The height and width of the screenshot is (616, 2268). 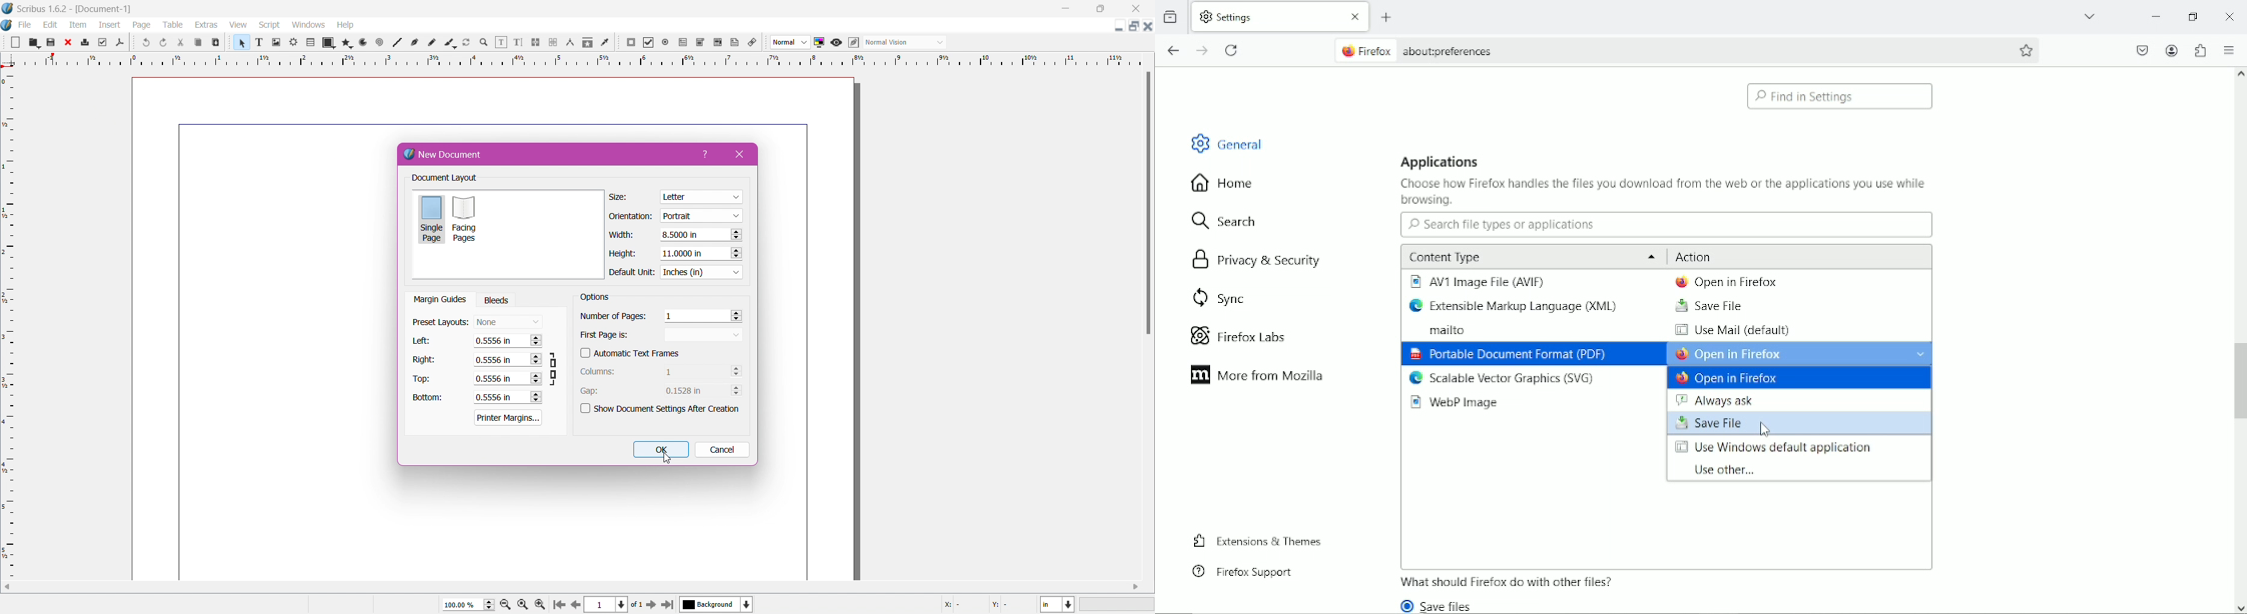 I want to click on Portable Document File, so click(x=1507, y=355).